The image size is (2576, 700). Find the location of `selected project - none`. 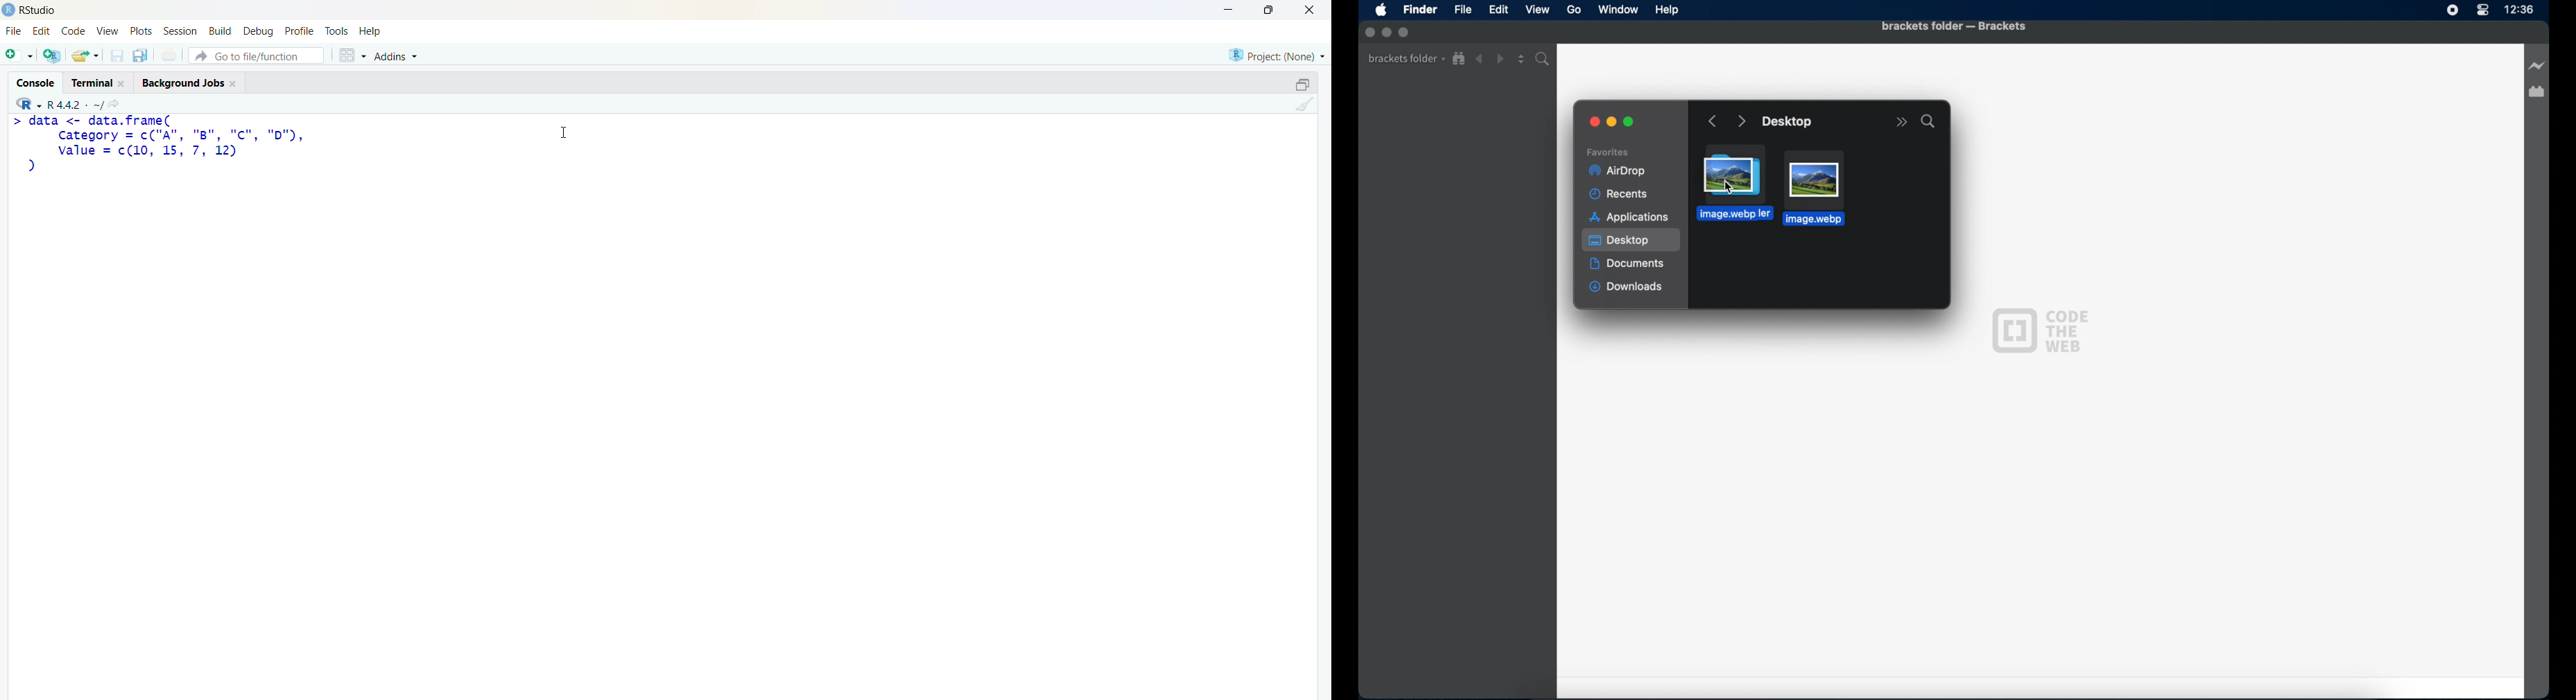

selected project - none is located at coordinates (1279, 55).